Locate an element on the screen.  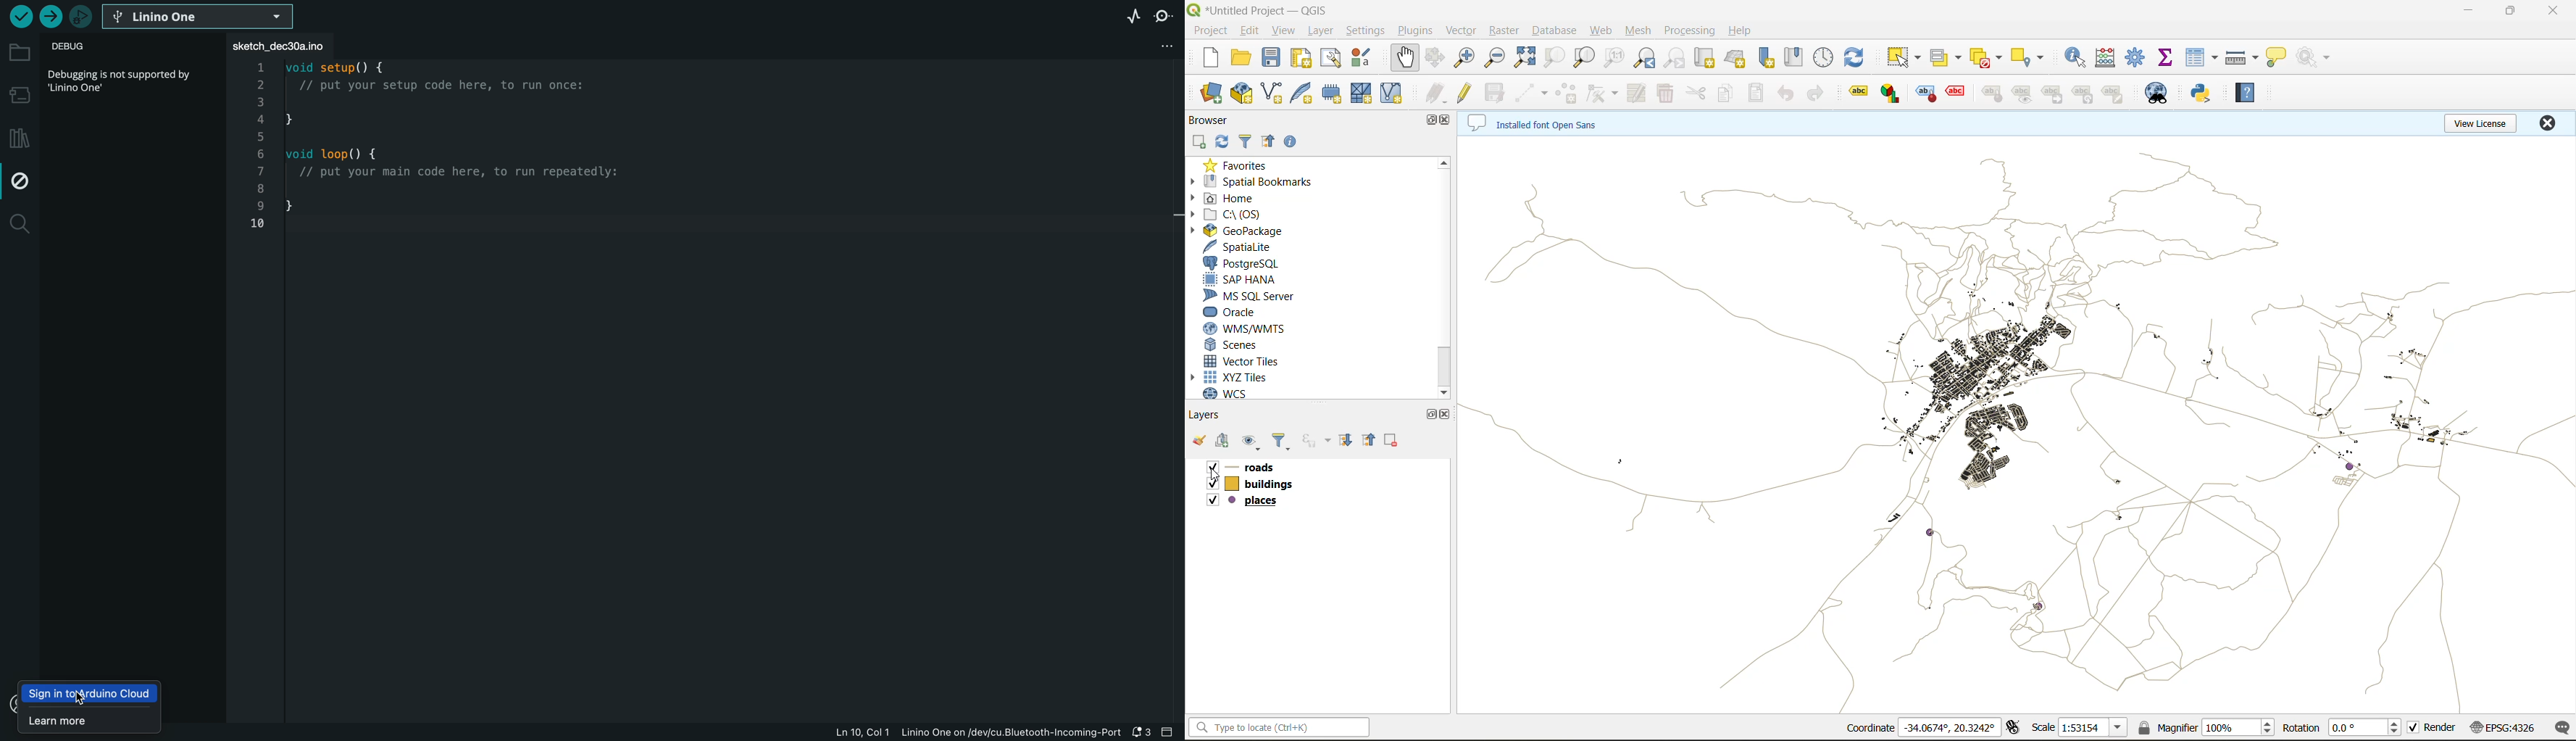
deselect value is located at coordinates (1983, 60).